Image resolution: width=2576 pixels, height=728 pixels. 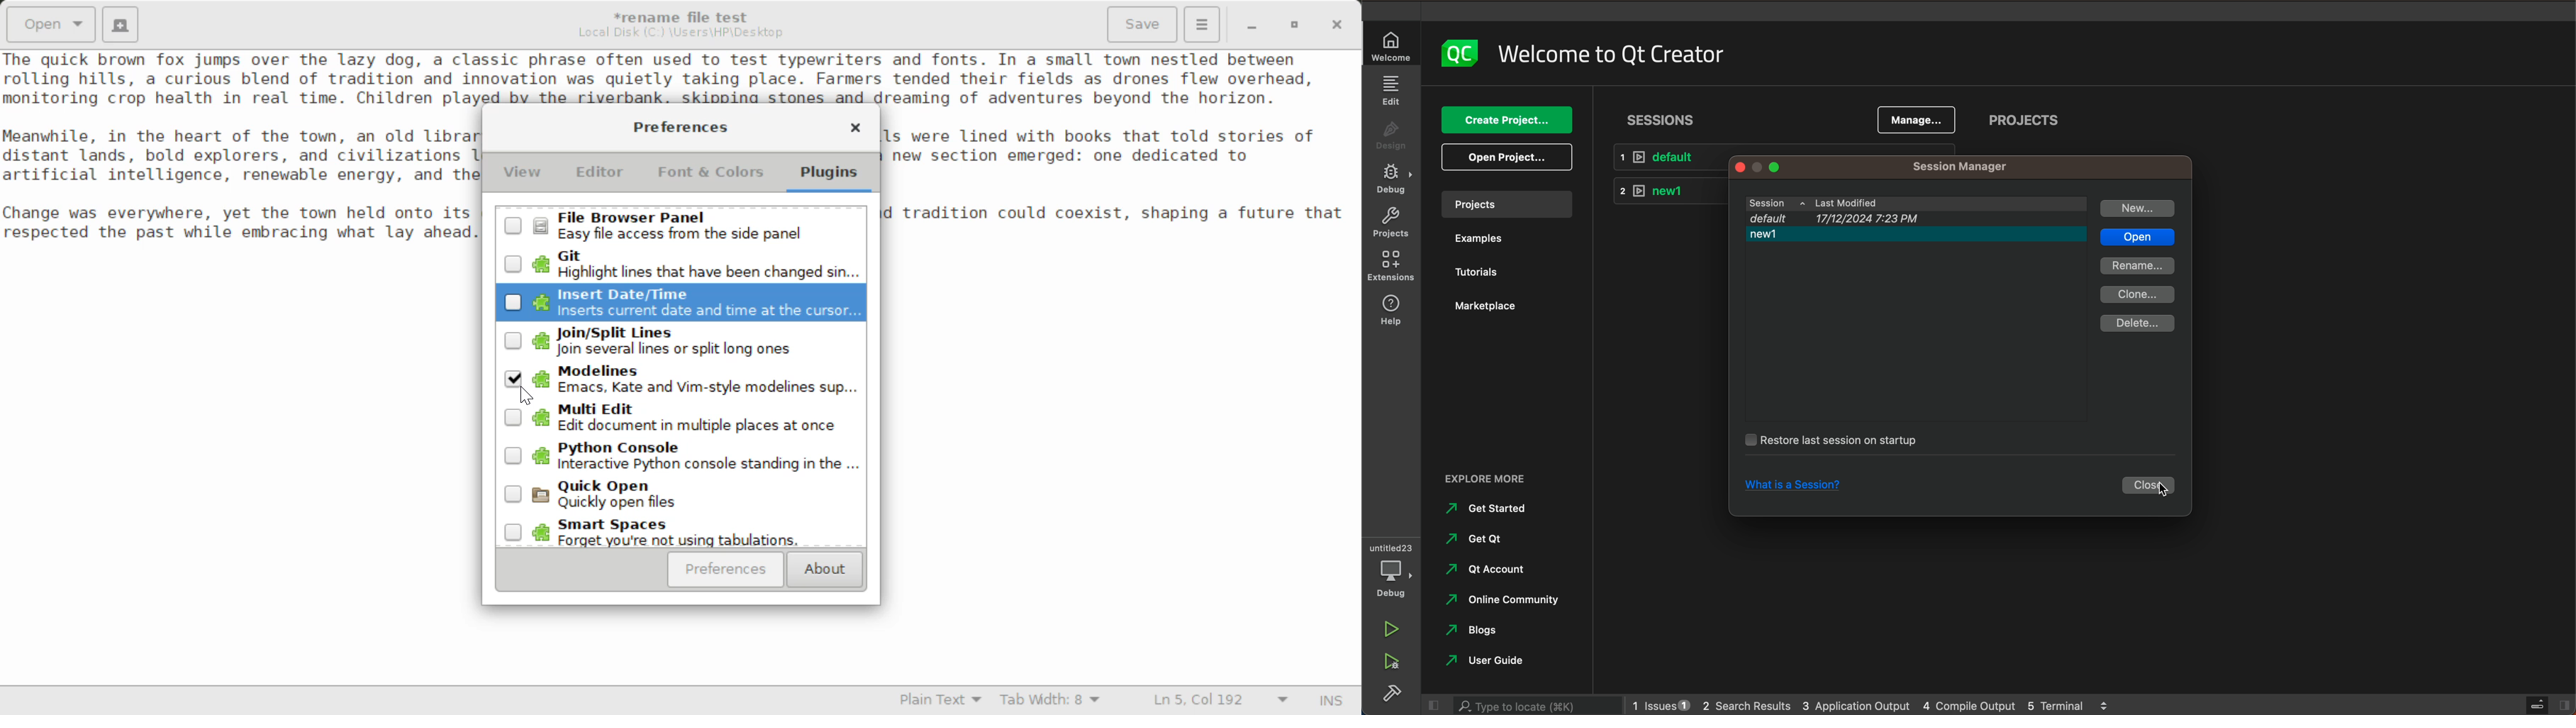 What do you see at coordinates (1430, 705) in the screenshot?
I see `close slide bar` at bounding box center [1430, 705].